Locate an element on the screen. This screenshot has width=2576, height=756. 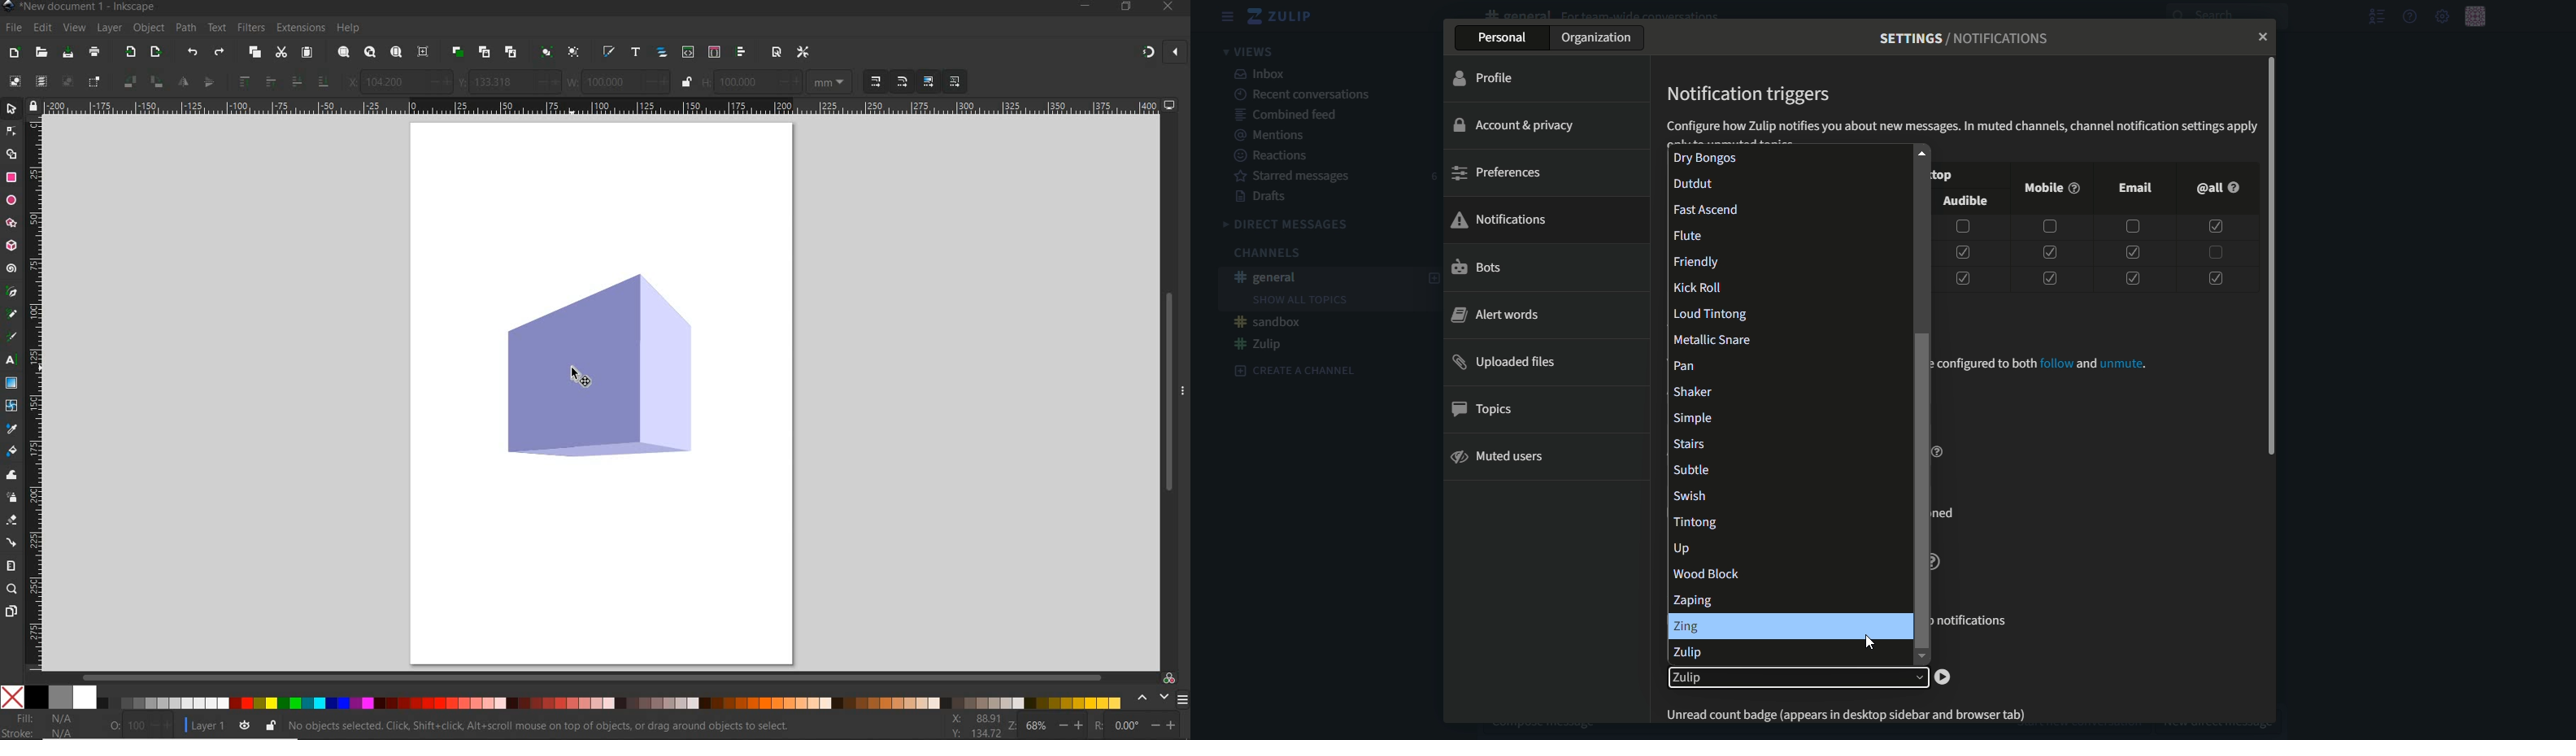
FILL AND STROKE is located at coordinates (42, 726).